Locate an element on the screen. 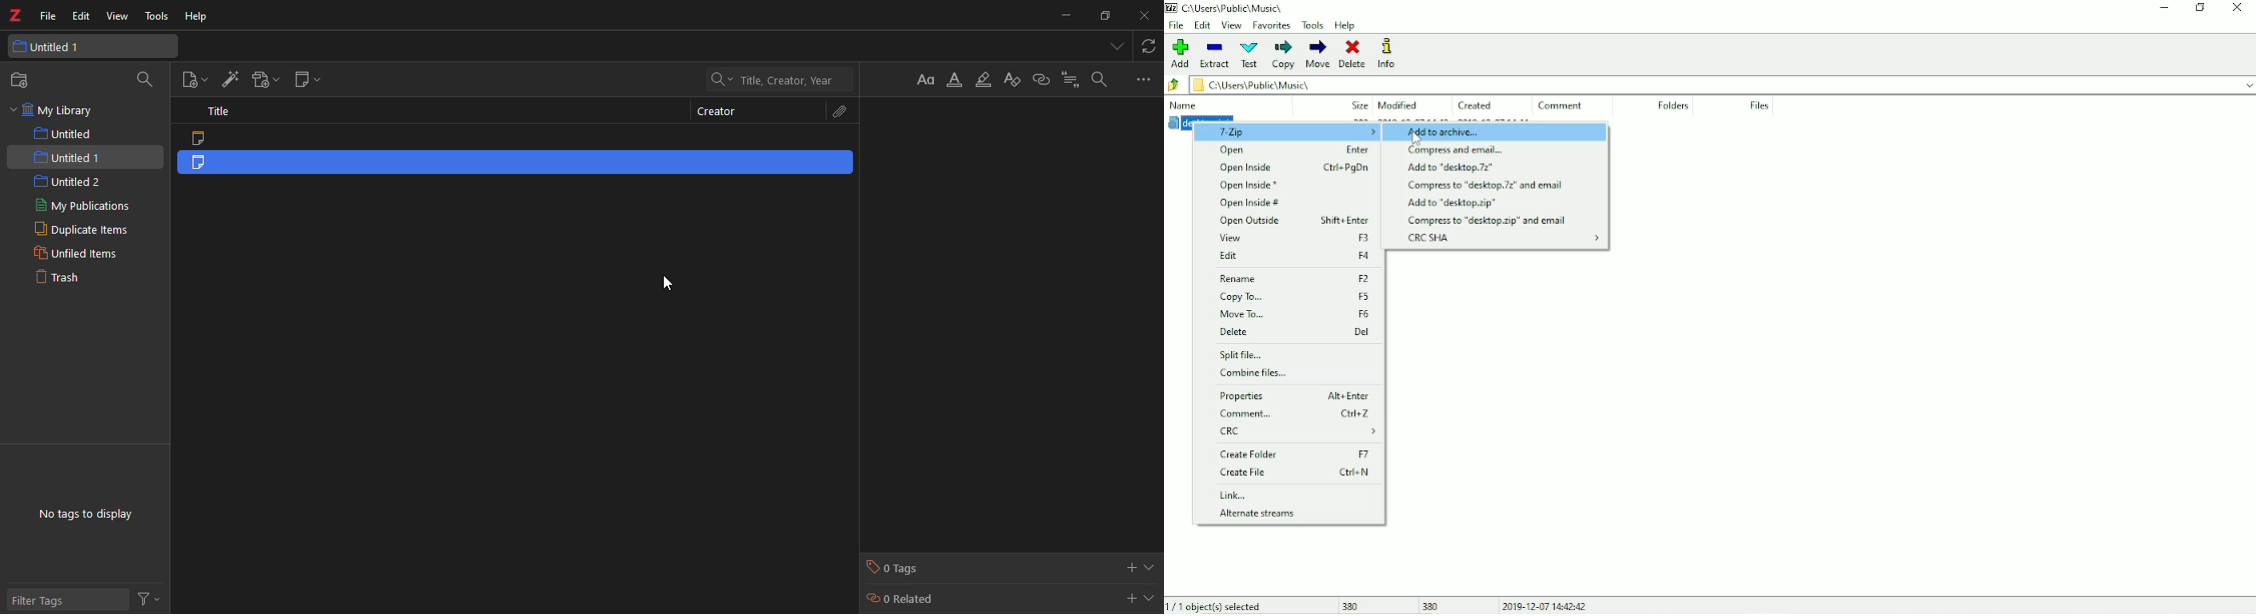  format text is located at coordinates (918, 81).